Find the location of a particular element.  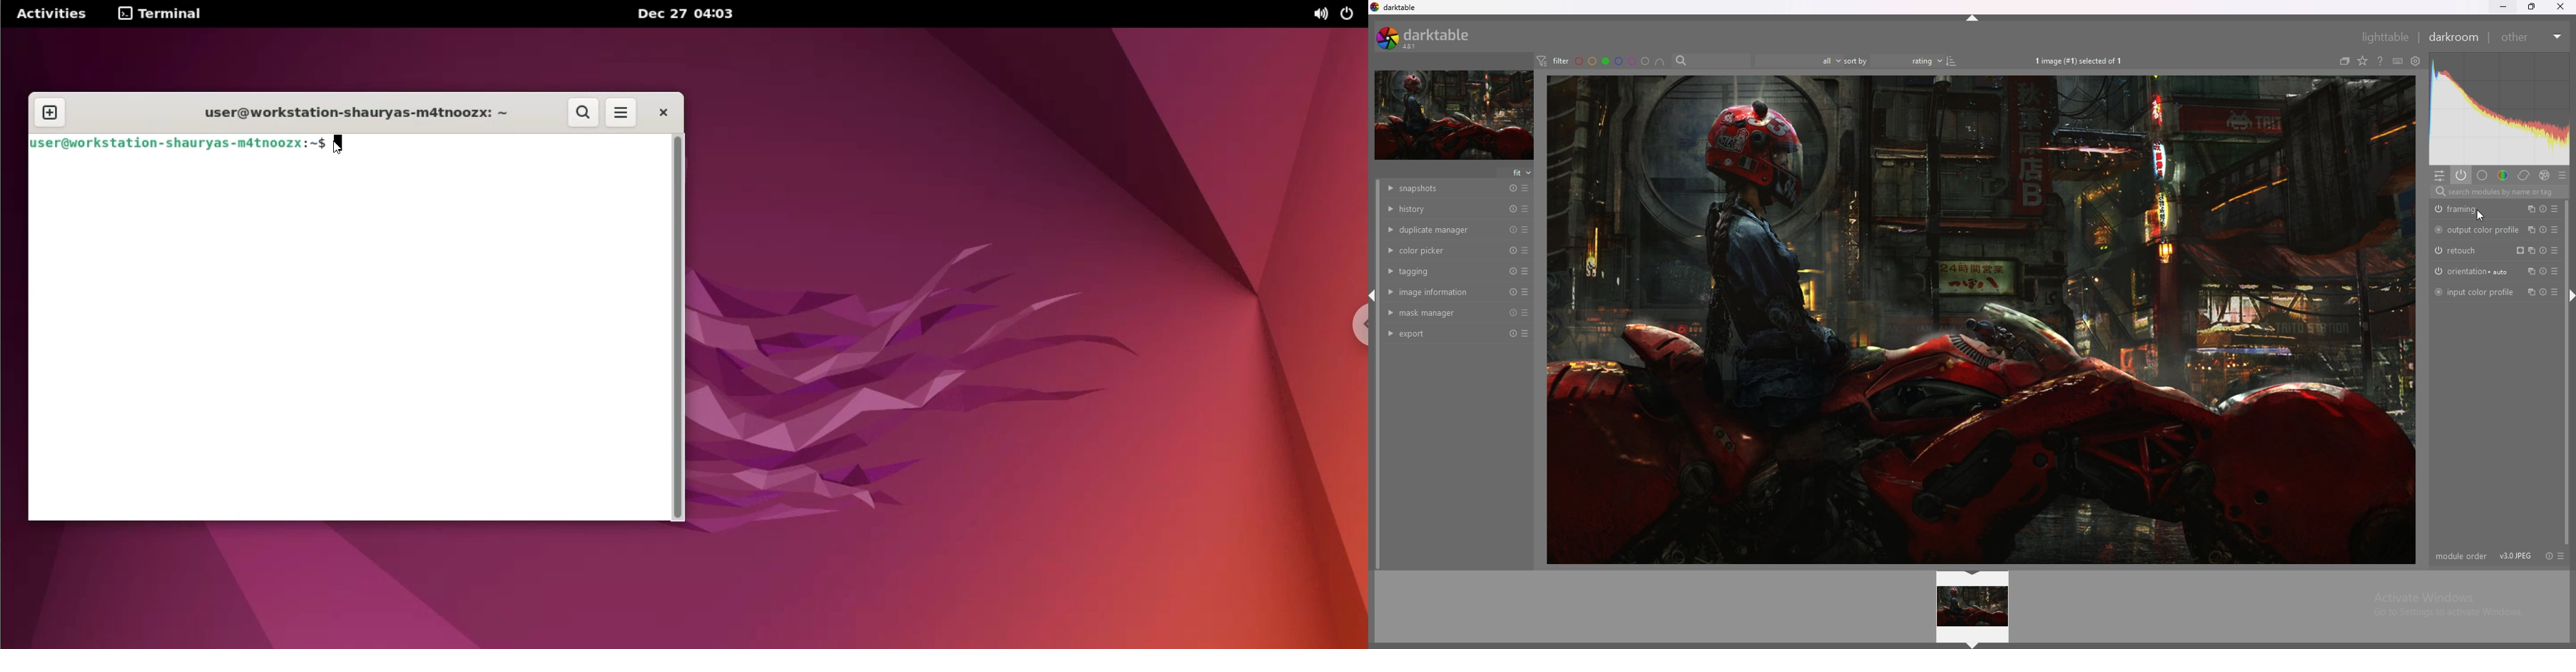

1 image (#1) selected of 1 is located at coordinates (2081, 60).